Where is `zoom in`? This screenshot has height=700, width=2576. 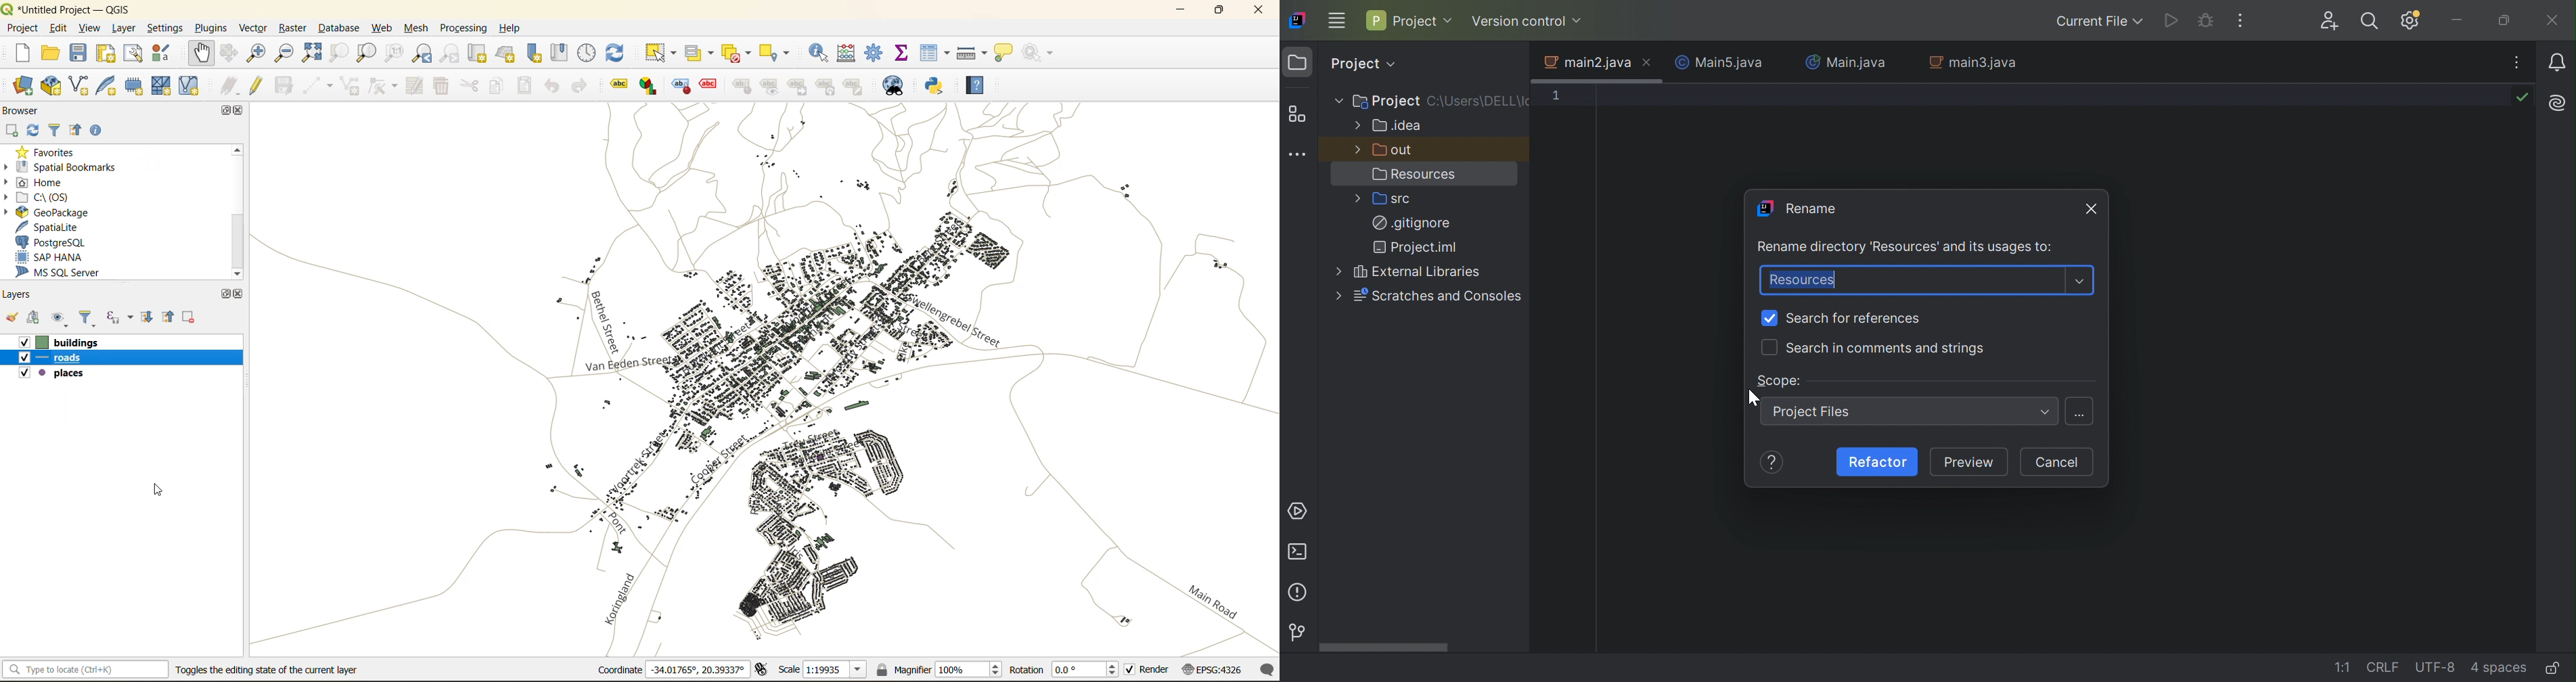
zoom in is located at coordinates (256, 51).